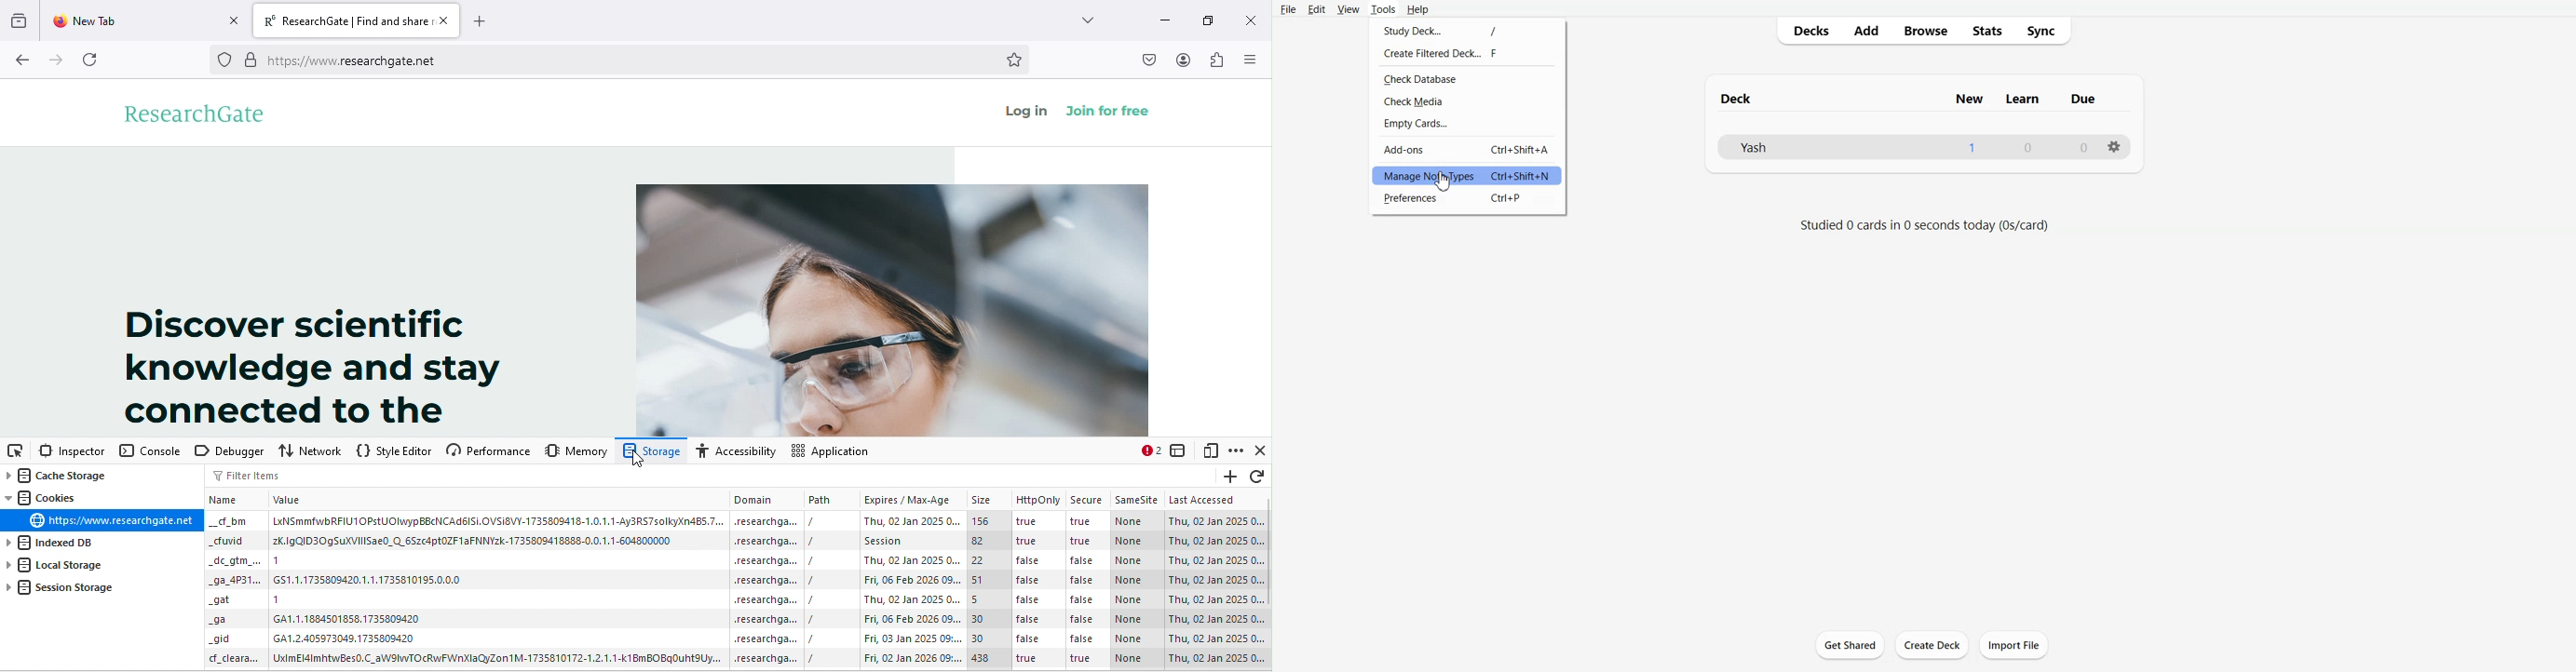 The width and height of the screenshot is (2576, 672). I want to click on Create Deck, so click(1933, 646).